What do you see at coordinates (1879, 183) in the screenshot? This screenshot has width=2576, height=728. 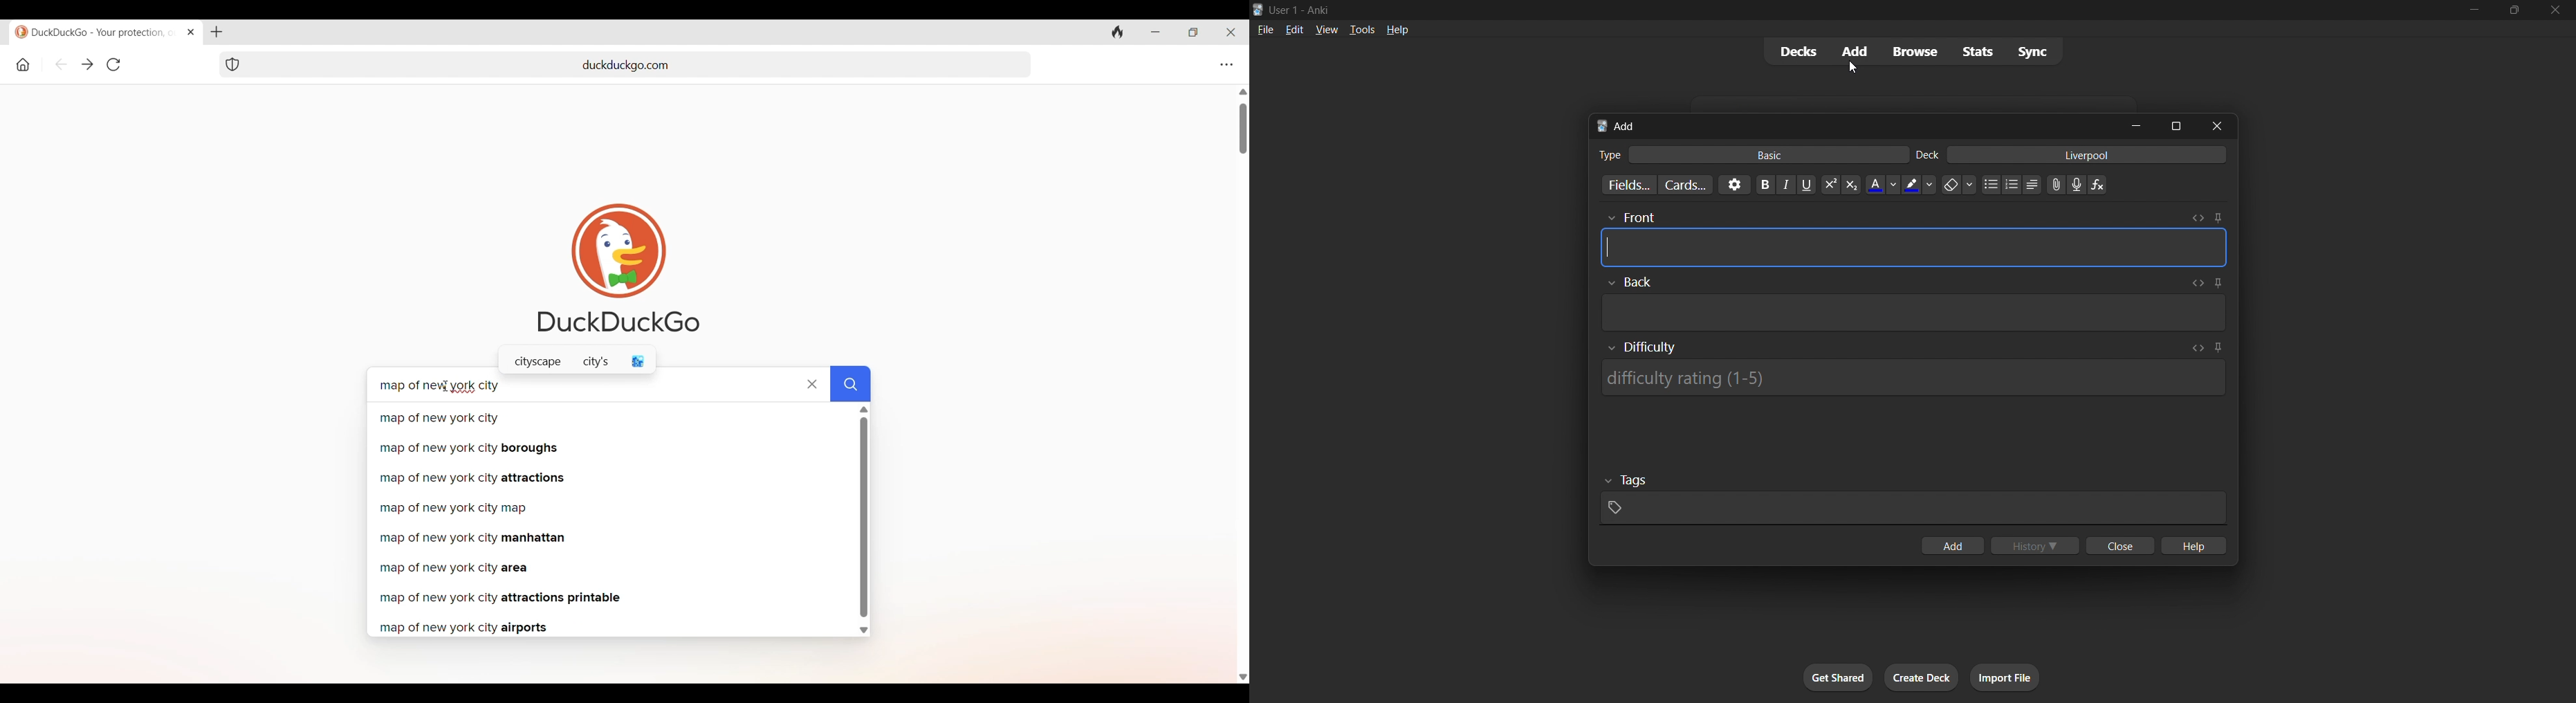 I see `font color` at bounding box center [1879, 183].